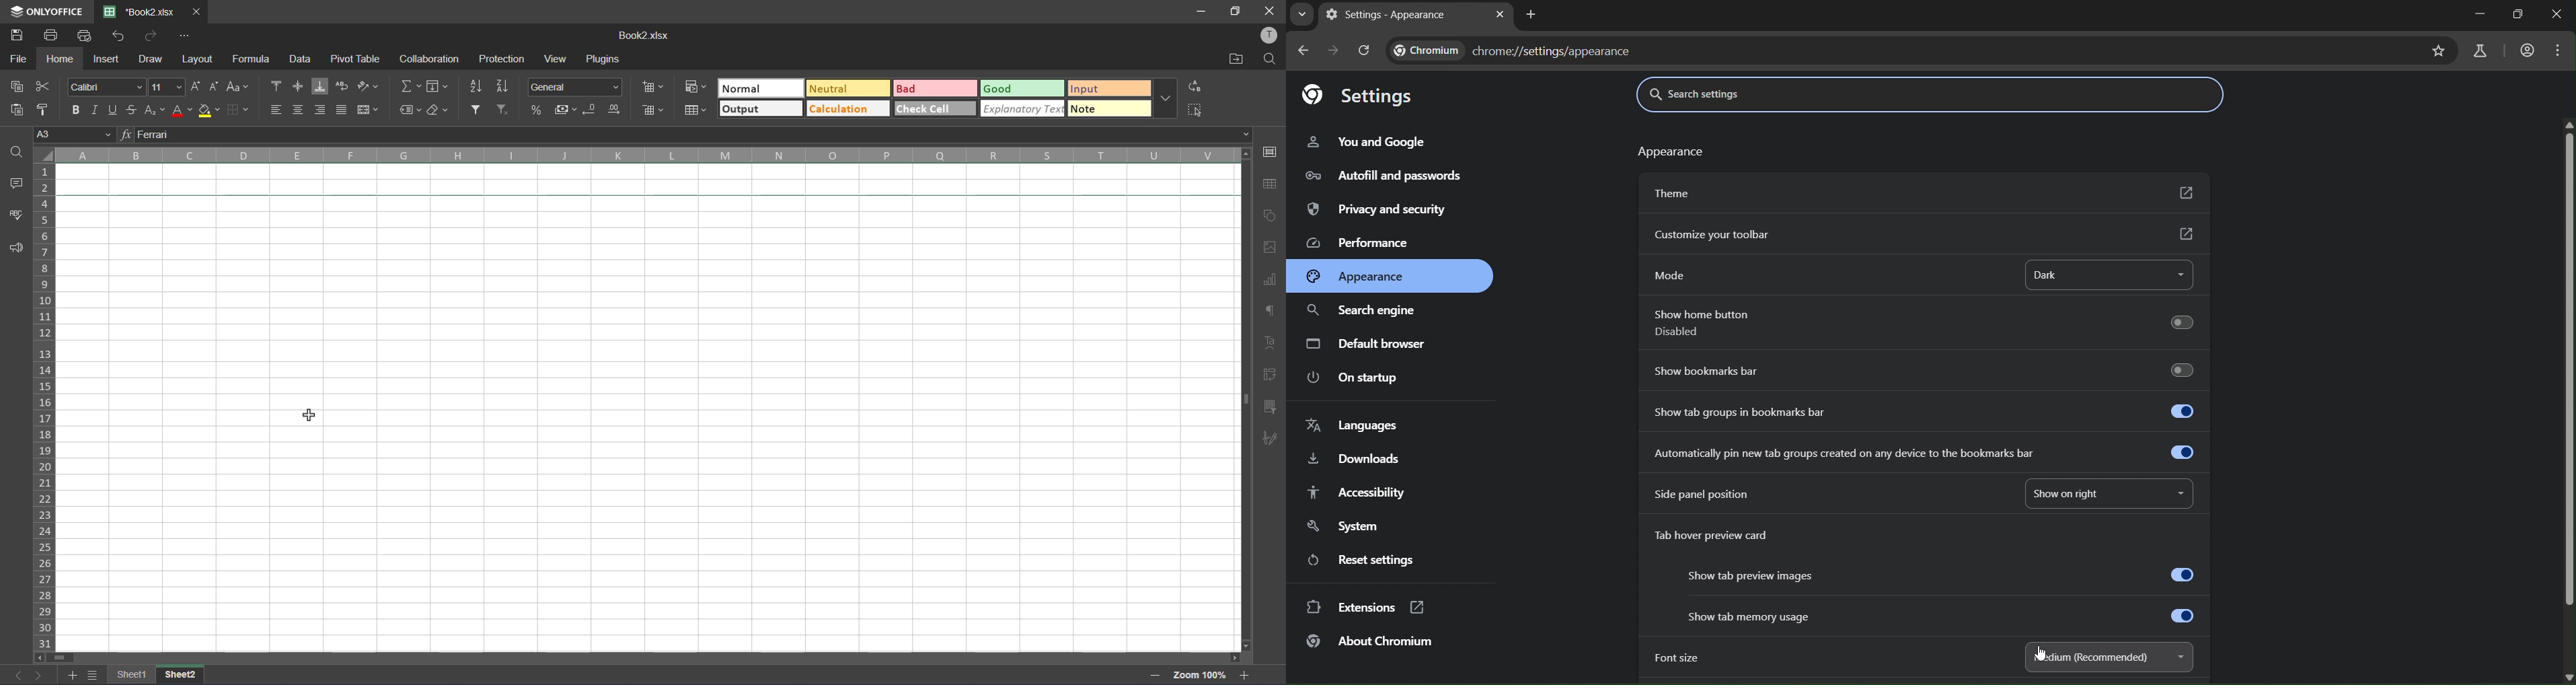 The height and width of the screenshot is (700, 2576). I want to click on data, so click(299, 58).